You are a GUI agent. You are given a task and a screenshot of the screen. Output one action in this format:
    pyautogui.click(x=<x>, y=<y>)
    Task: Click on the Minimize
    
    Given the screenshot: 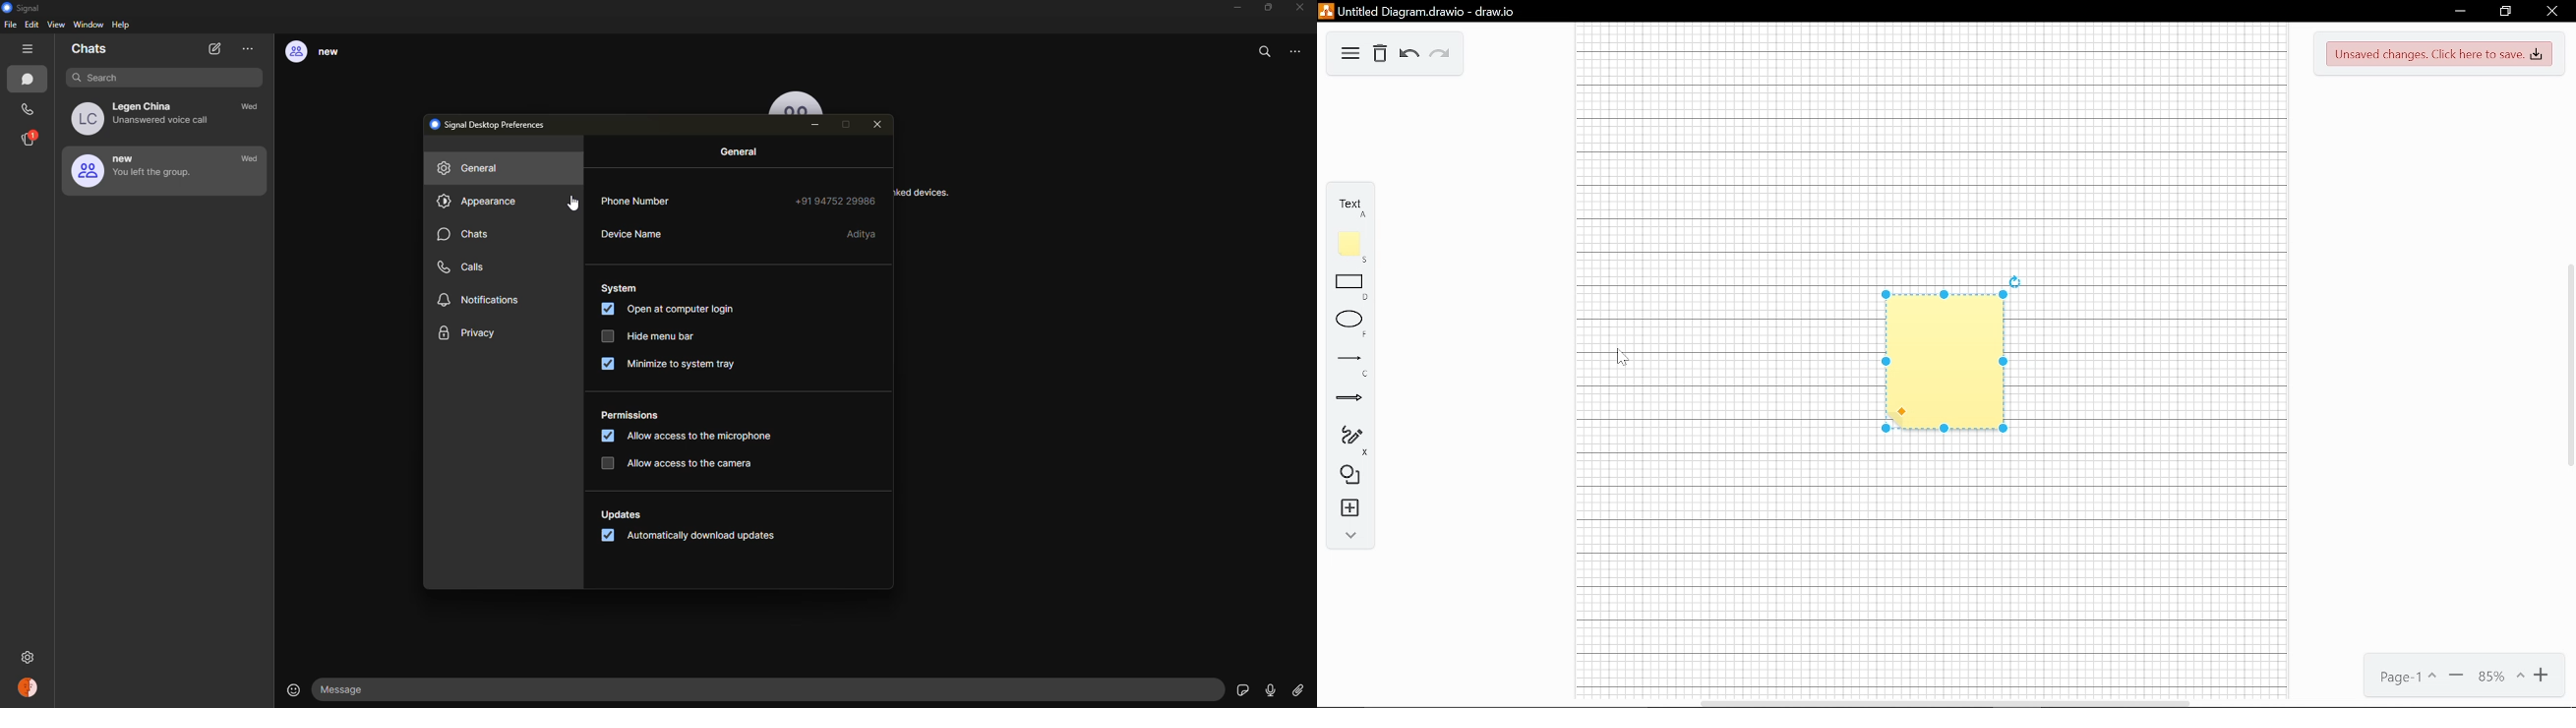 What is the action you would take?
    pyautogui.click(x=2458, y=13)
    